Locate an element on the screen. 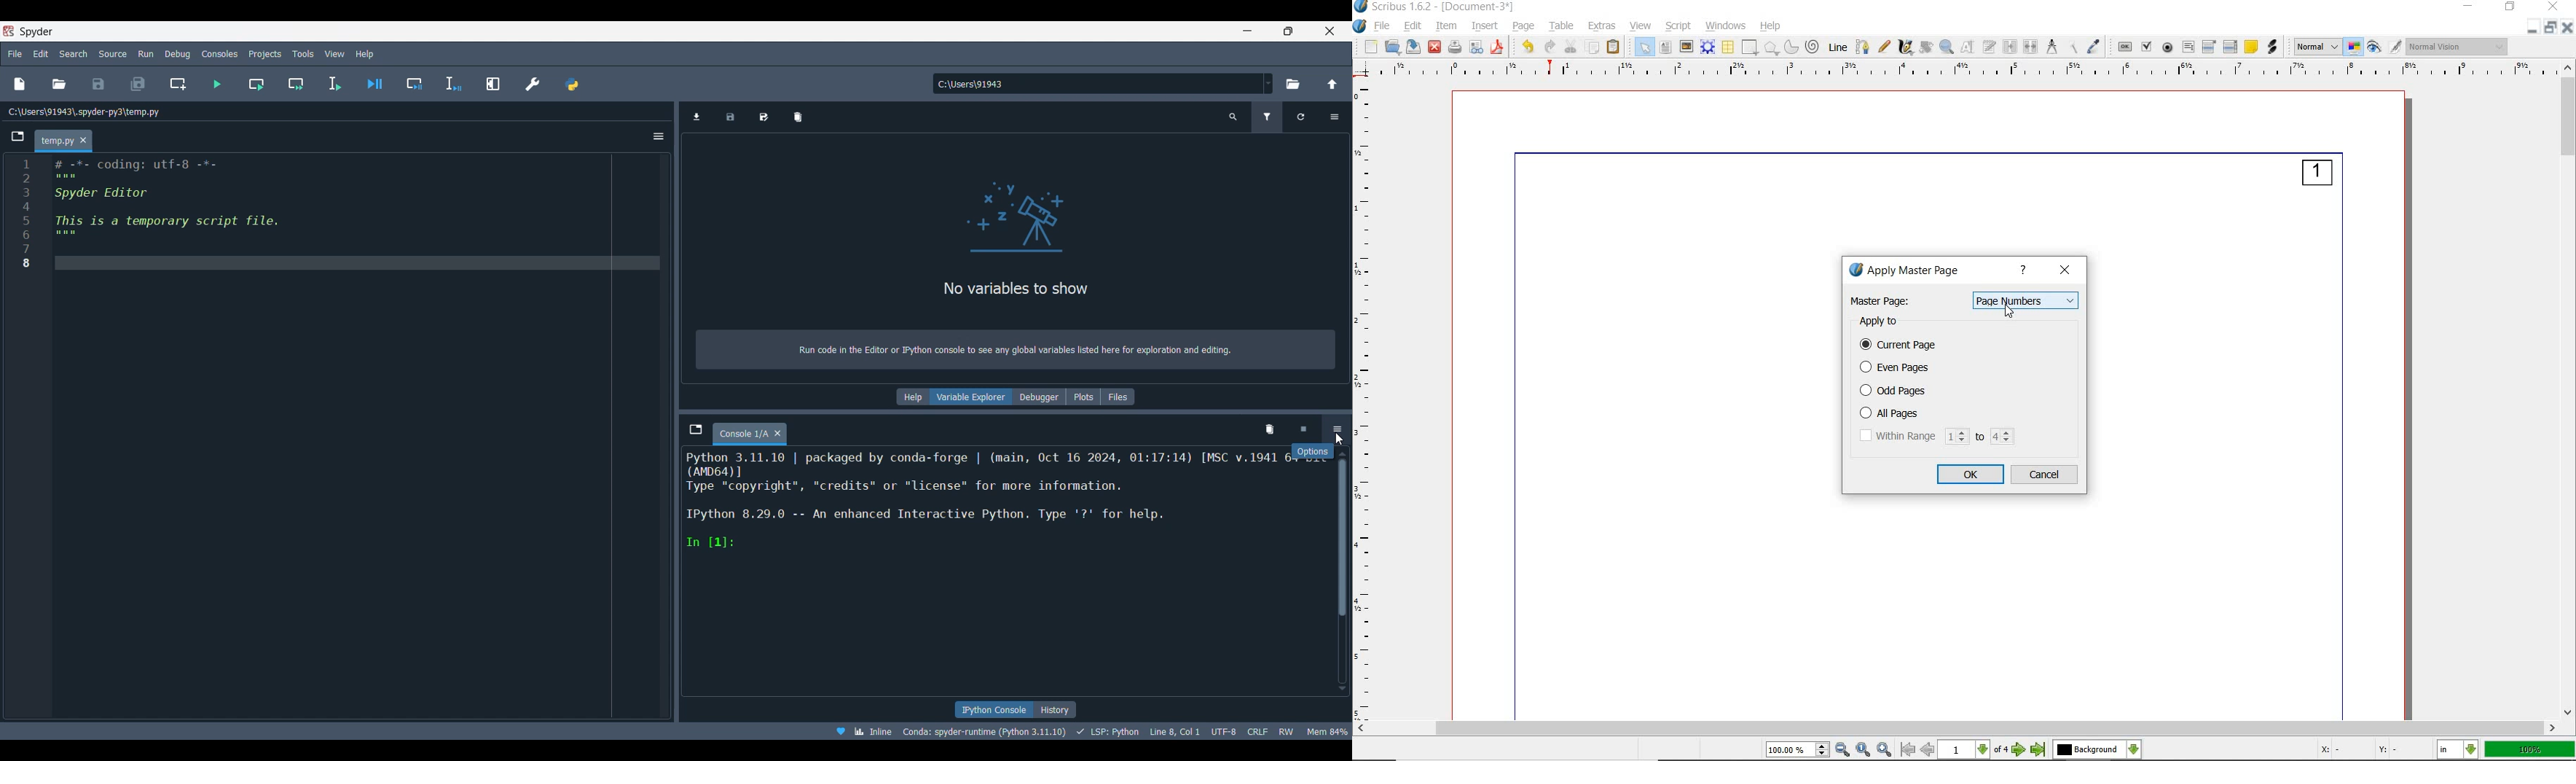 This screenshot has height=784, width=2576. Search variable names and types is located at coordinates (1233, 117).